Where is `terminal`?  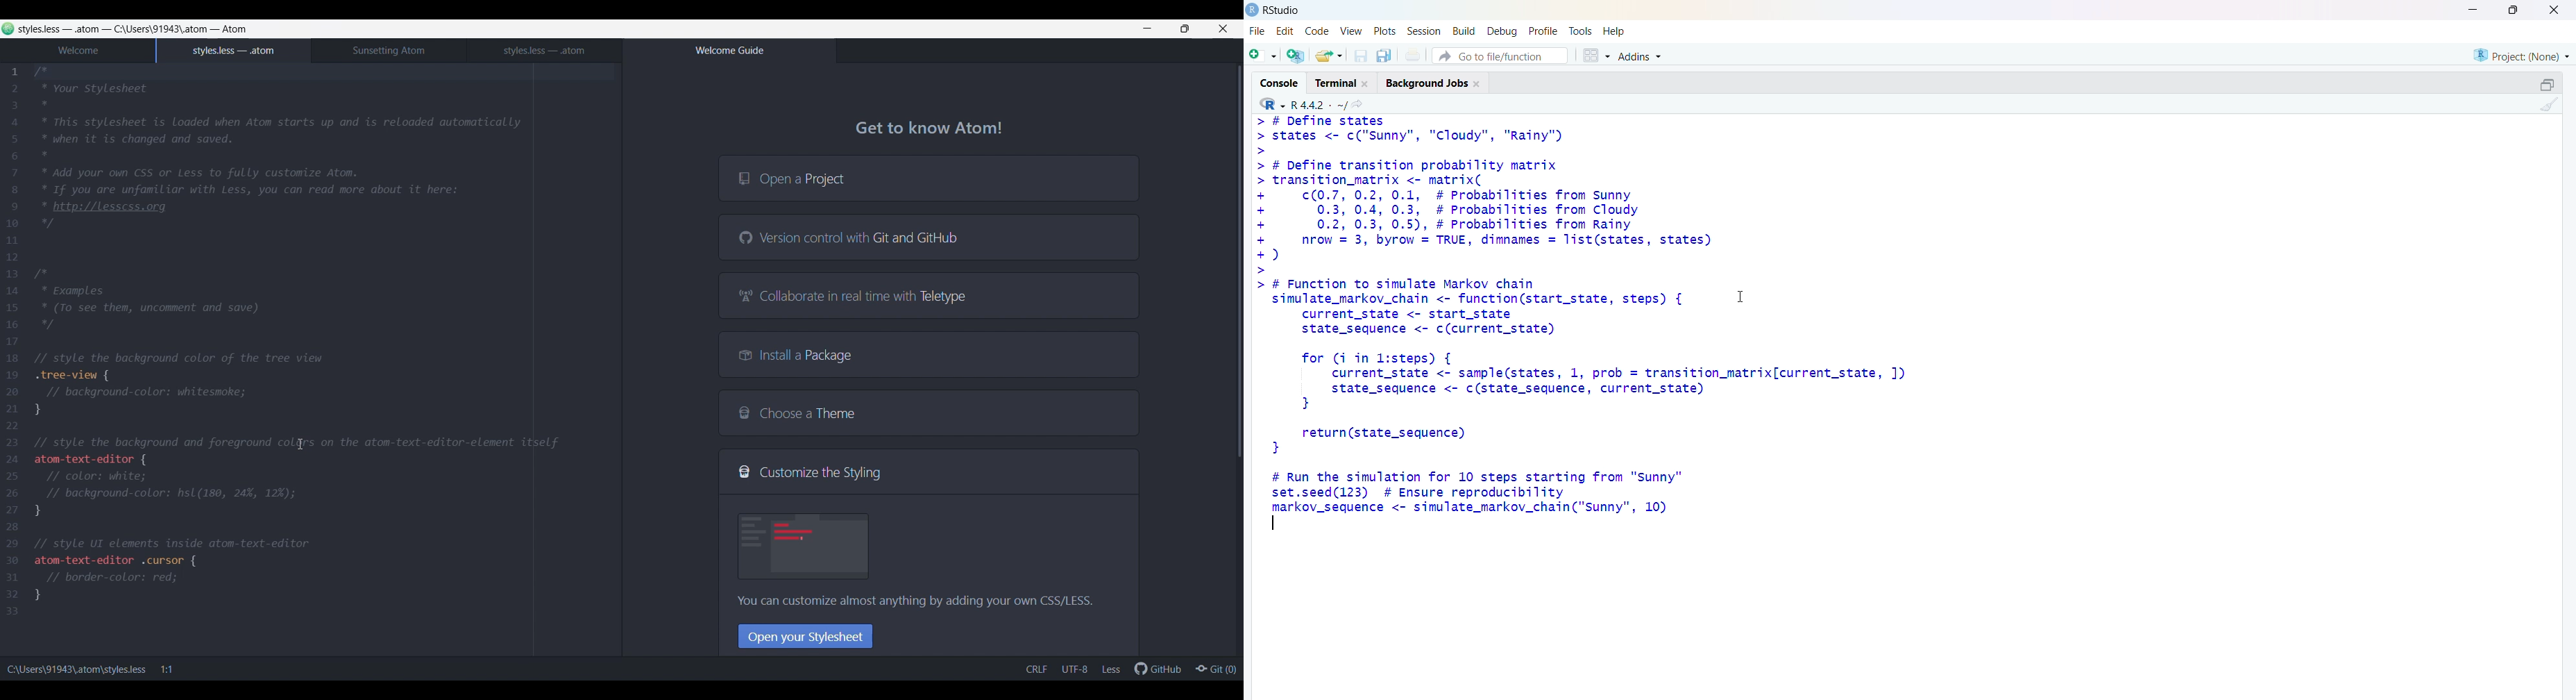
terminal is located at coordinates (1343, 83).